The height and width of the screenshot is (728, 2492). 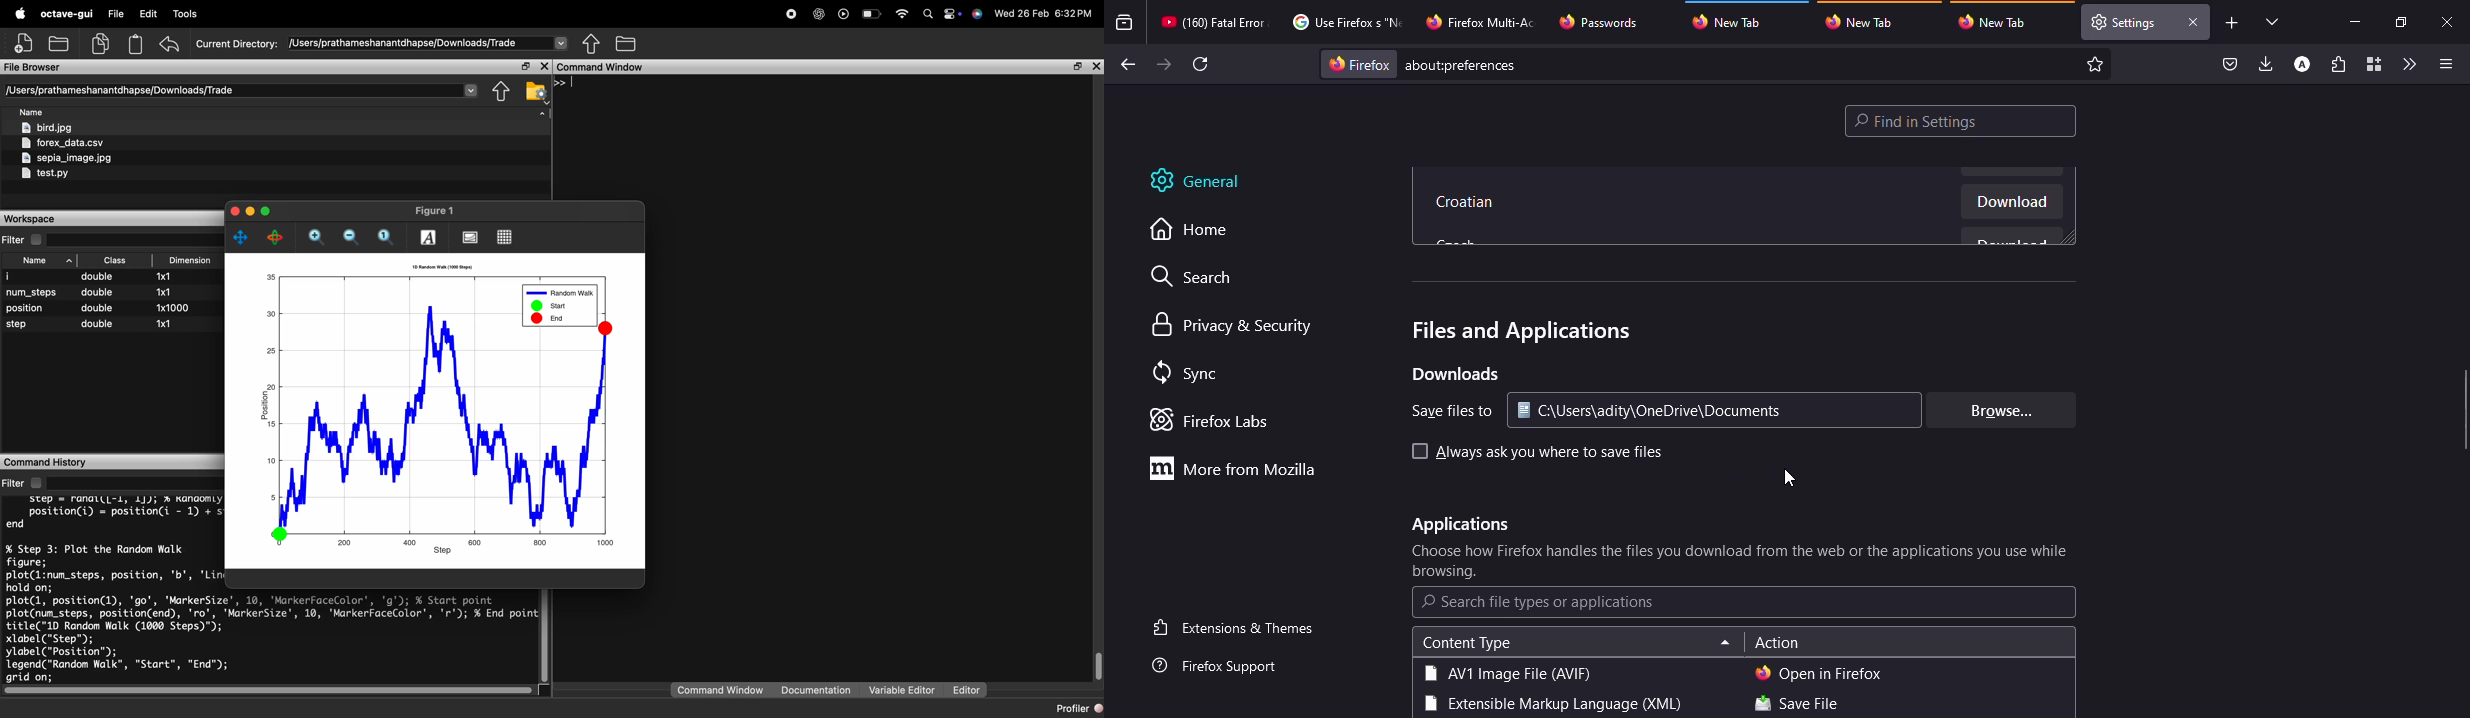 What do you see at coordinates (1095, 66) in the screenshot?
I see `close` at bounding box center [1095, 66].